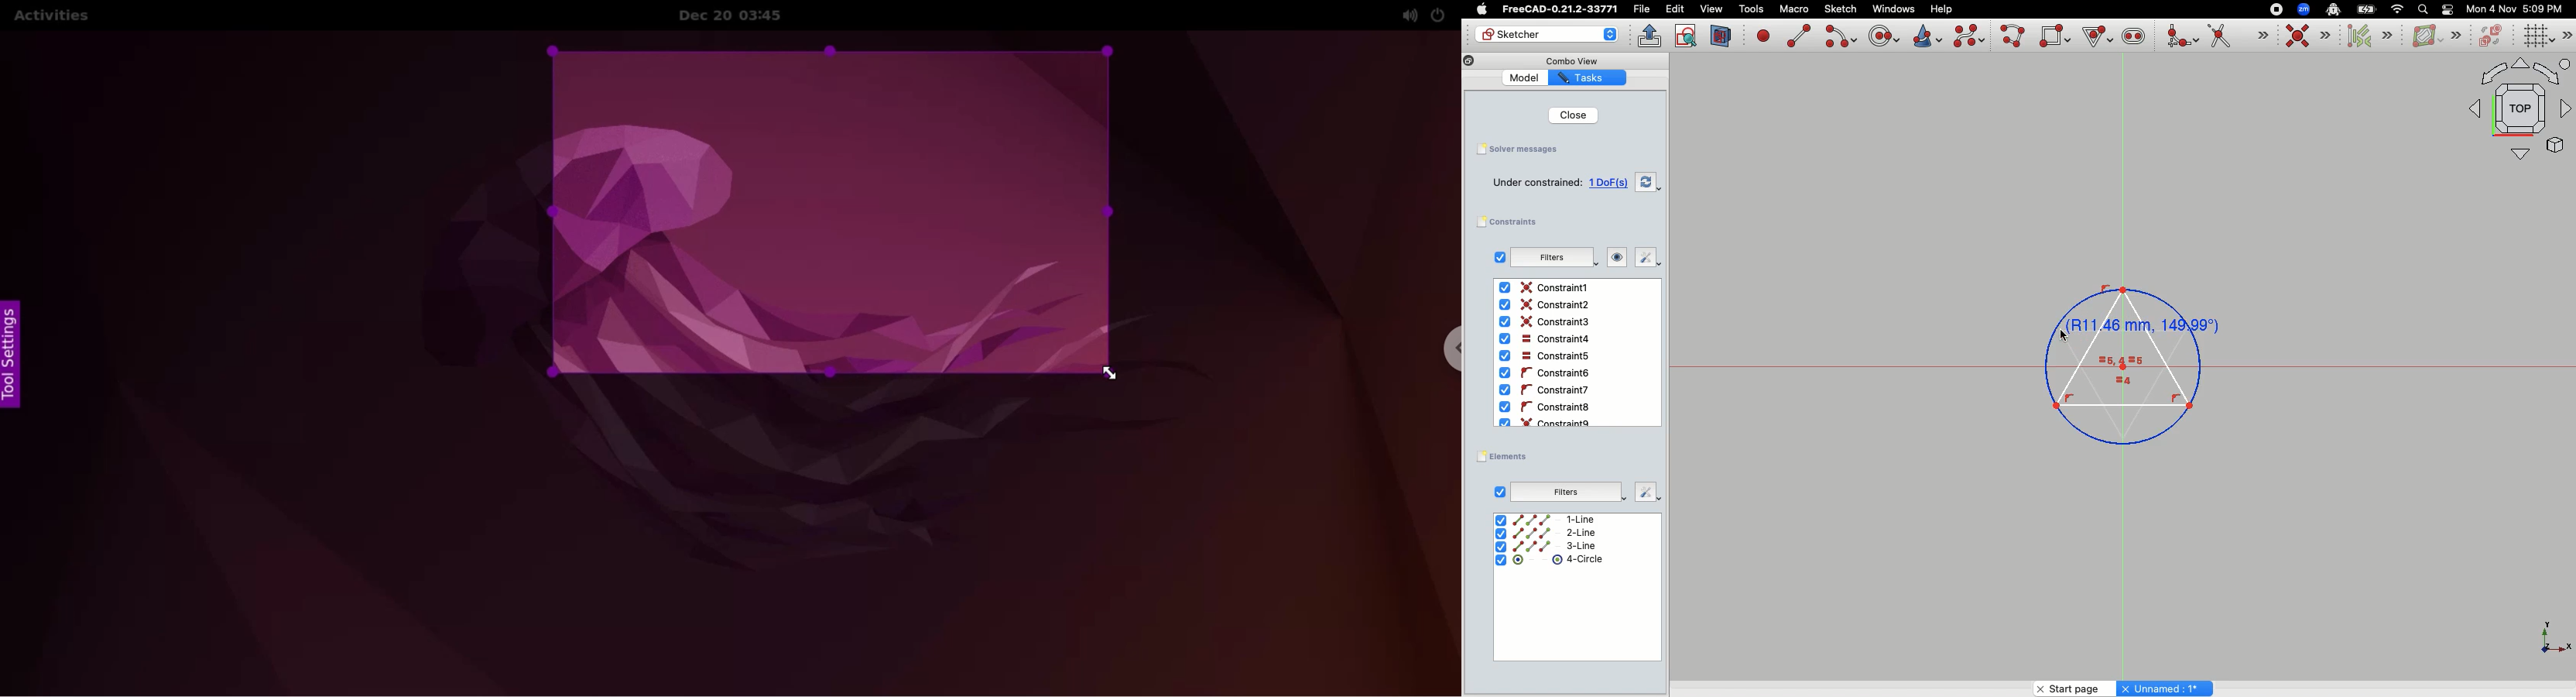 The width and height of the screenshot is (2576, 700). I want to click on Look, so click(1617, 259).